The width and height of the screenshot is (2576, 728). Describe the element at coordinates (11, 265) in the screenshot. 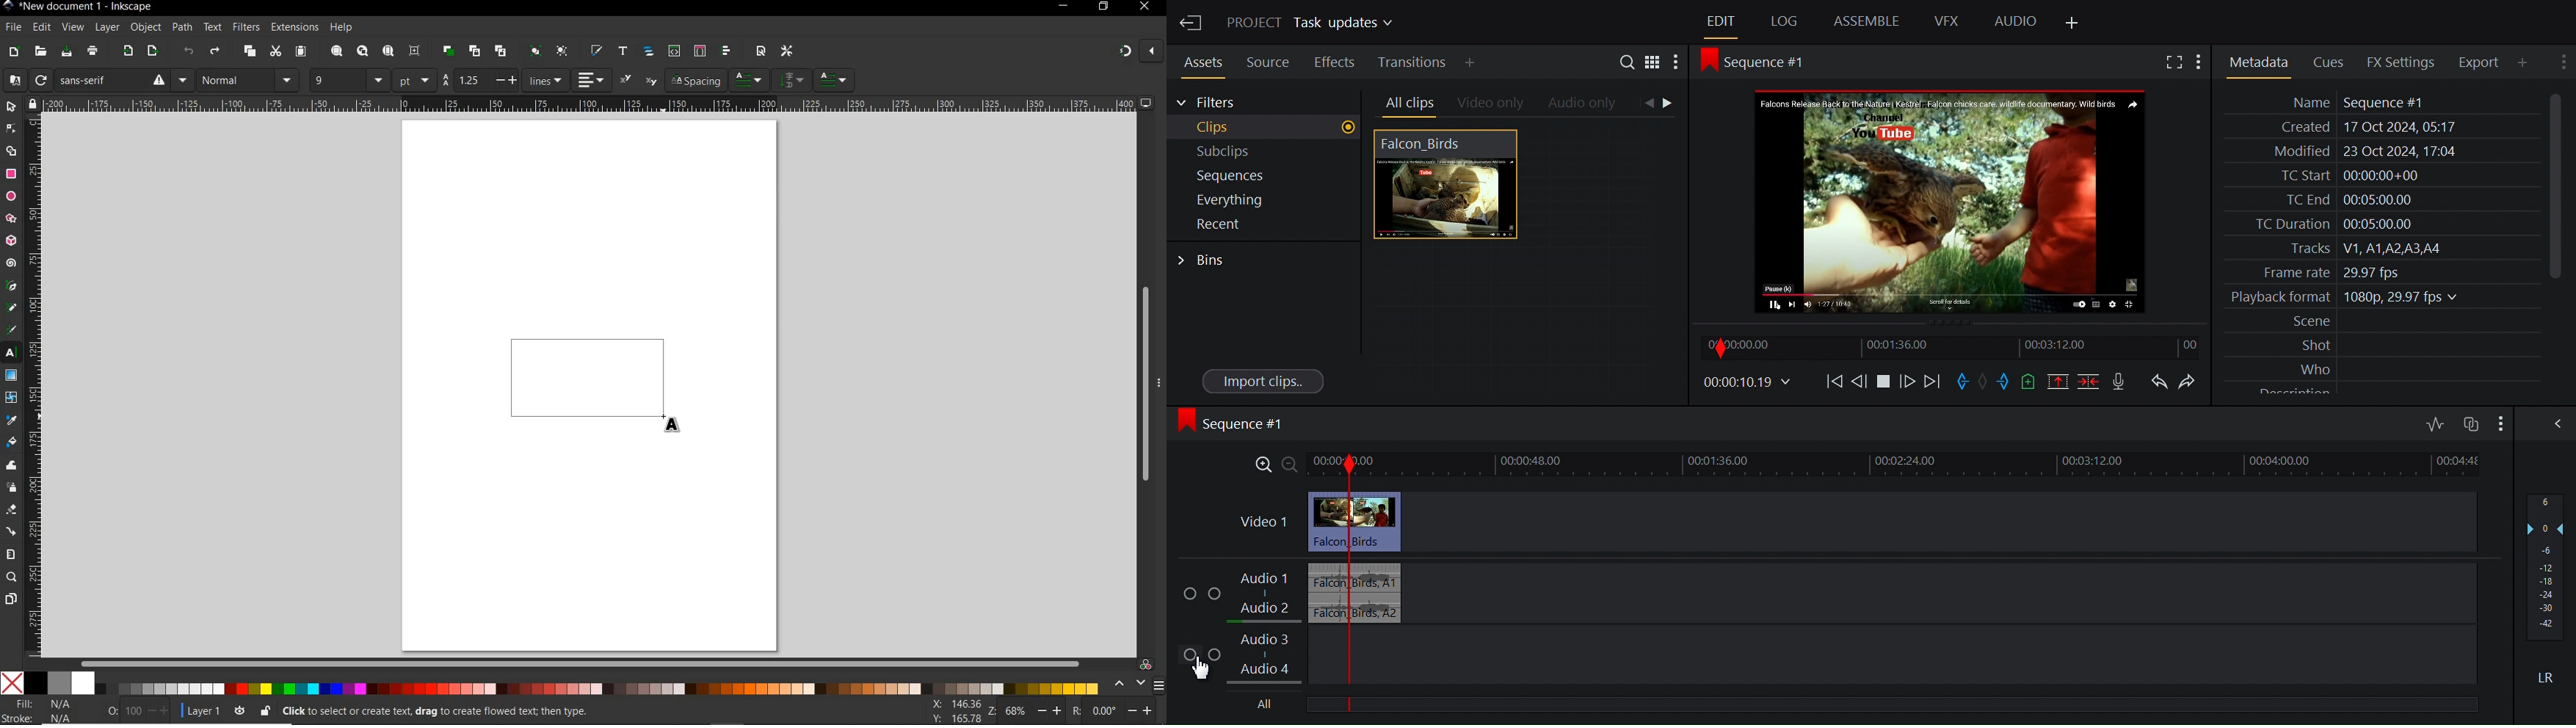

I see `spiral tool` at that location.